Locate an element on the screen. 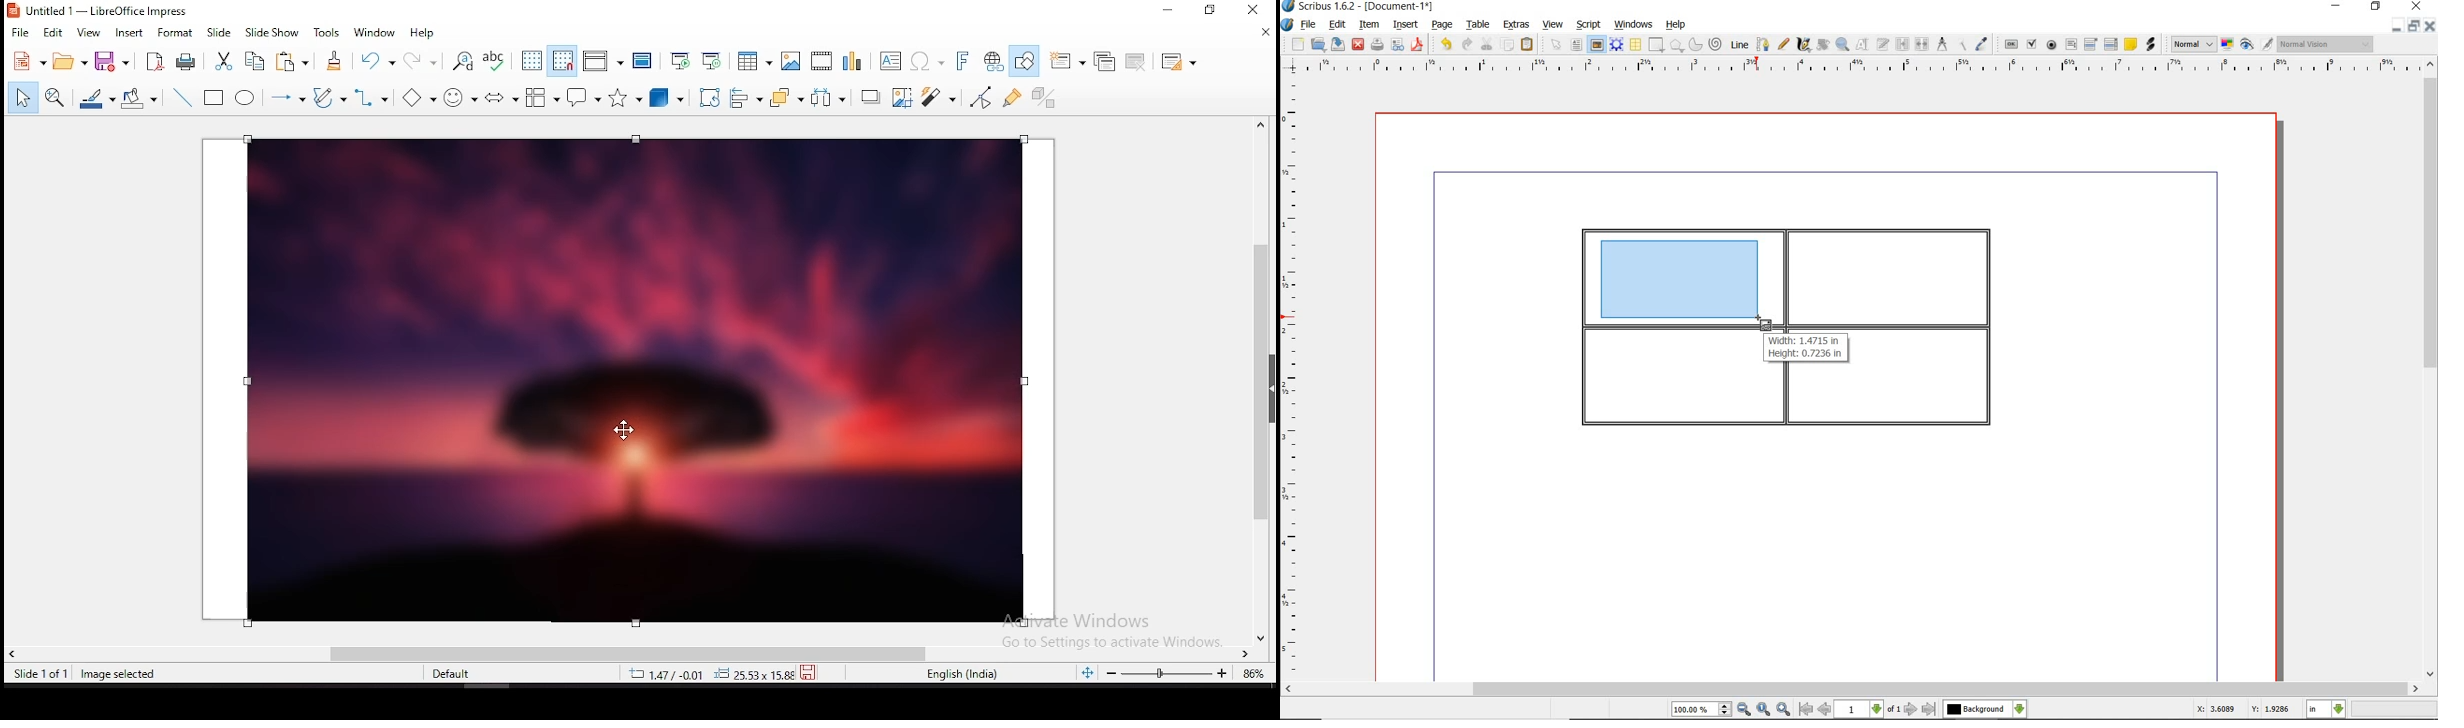 Image resolution: width=2464 pixels, height=728 pixels. undo is located at coordinates (1446, 44).